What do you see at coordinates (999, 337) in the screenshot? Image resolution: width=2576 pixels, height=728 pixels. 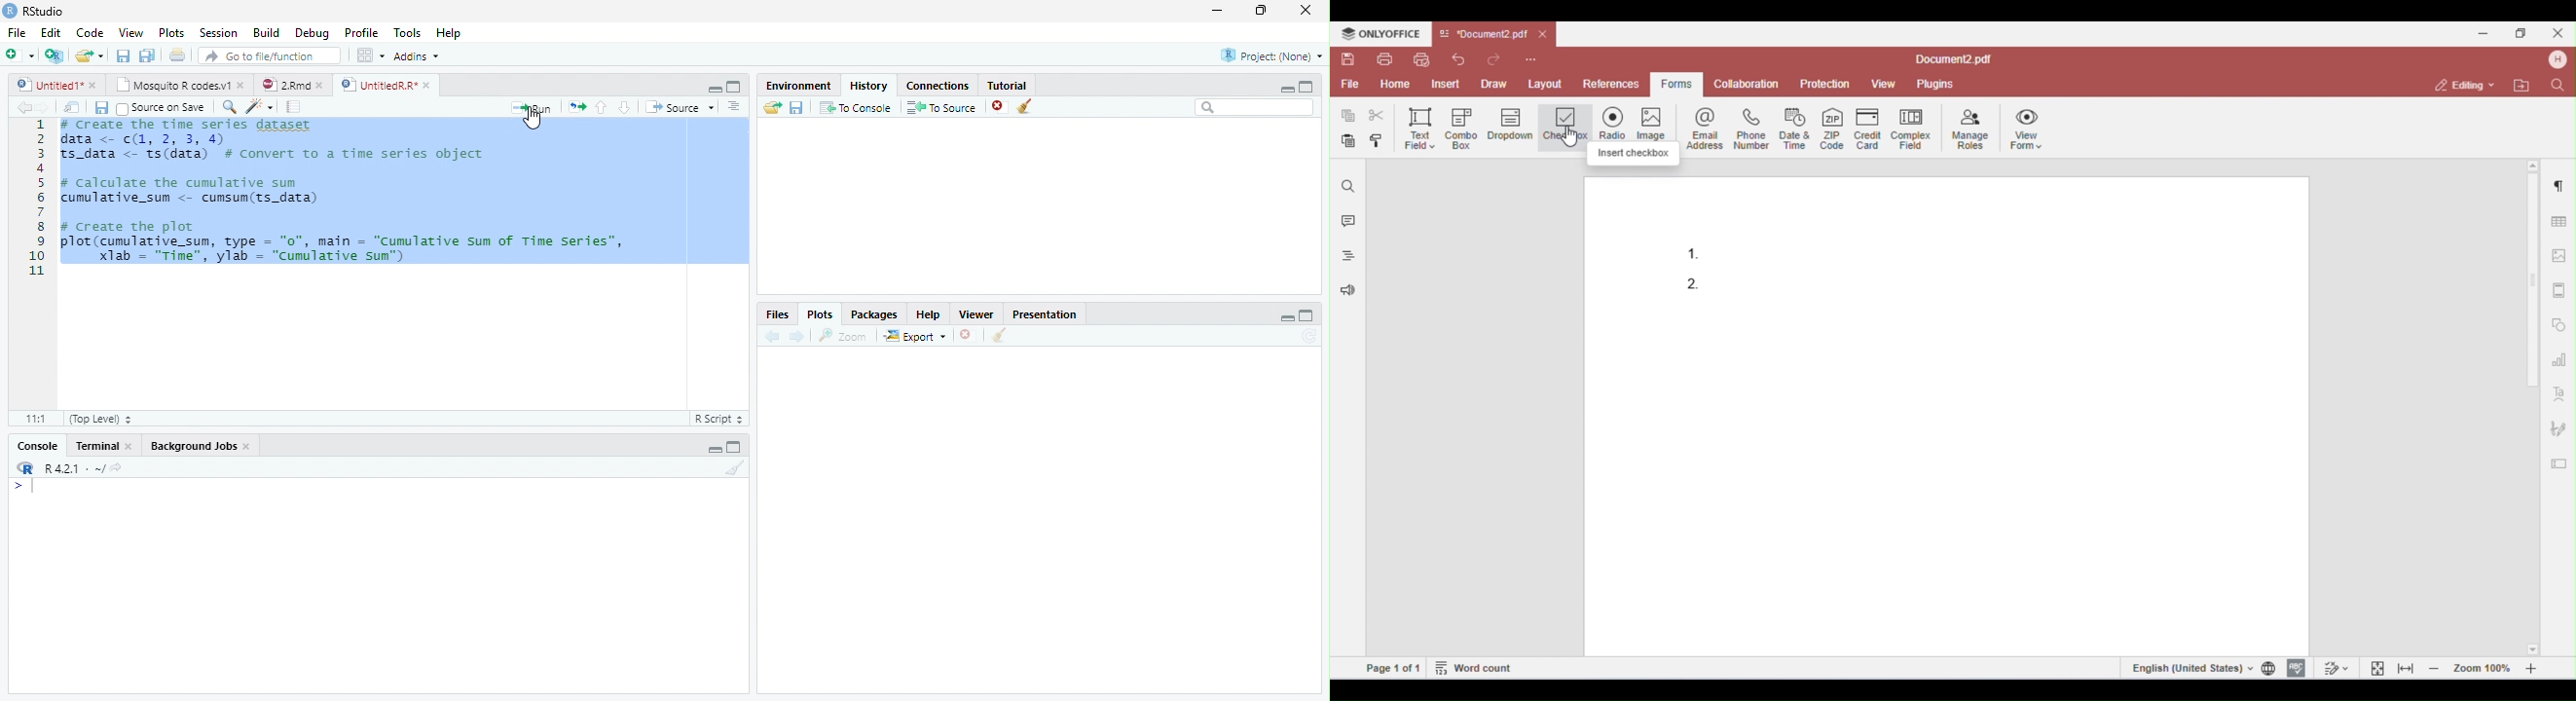 I see `Clear Console` at bounding box center [999, 337].